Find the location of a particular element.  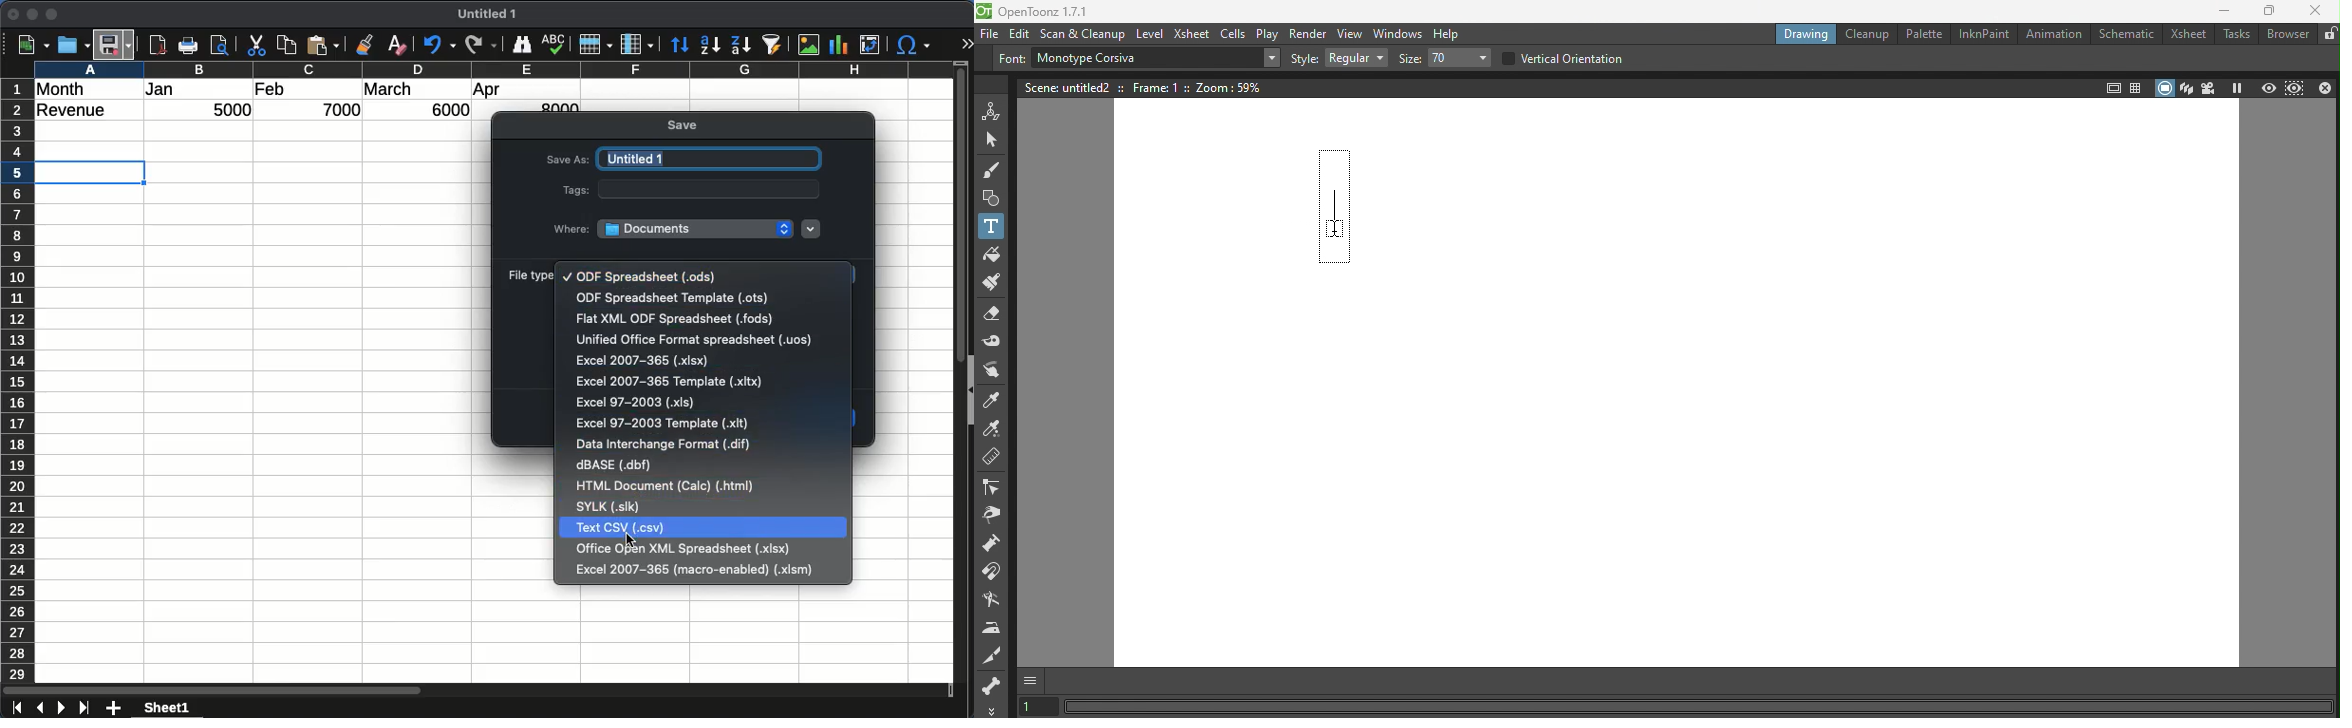

Cutter tool is located at coordinates (995, 653).